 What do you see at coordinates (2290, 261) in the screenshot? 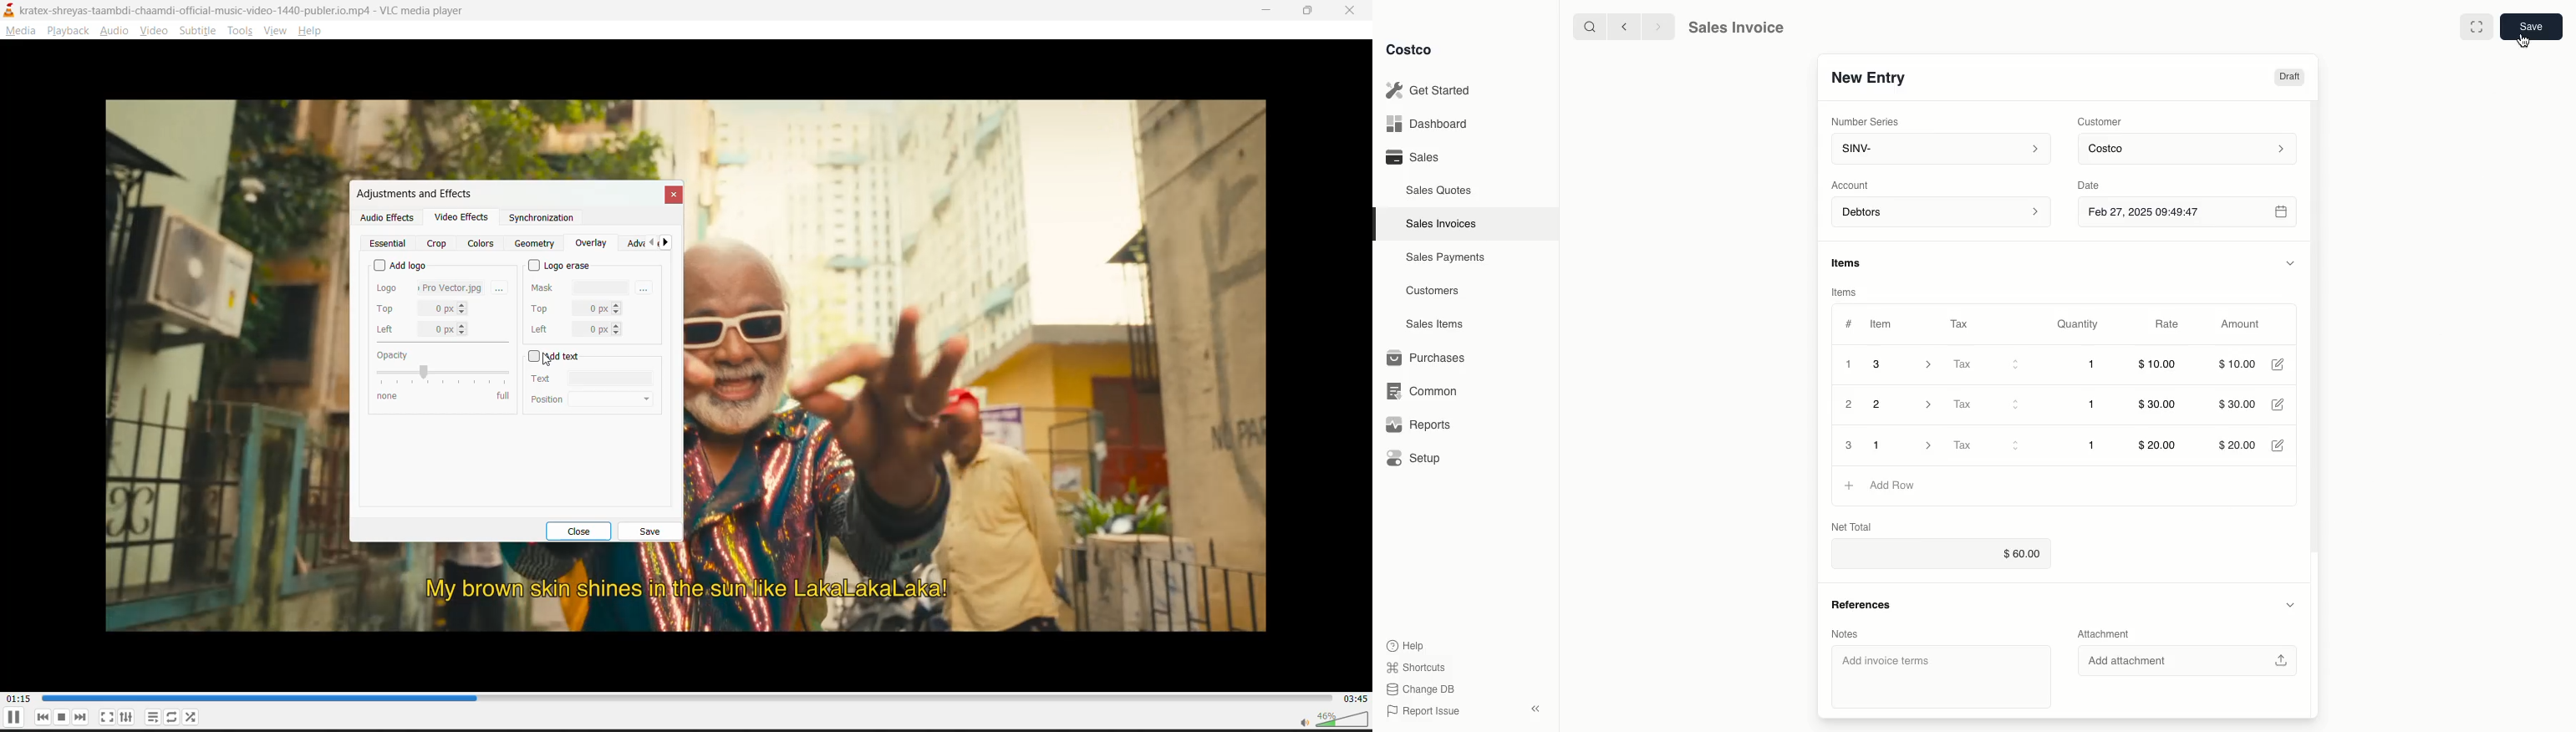
I see `Hide` at bounding box center [2290, 261].